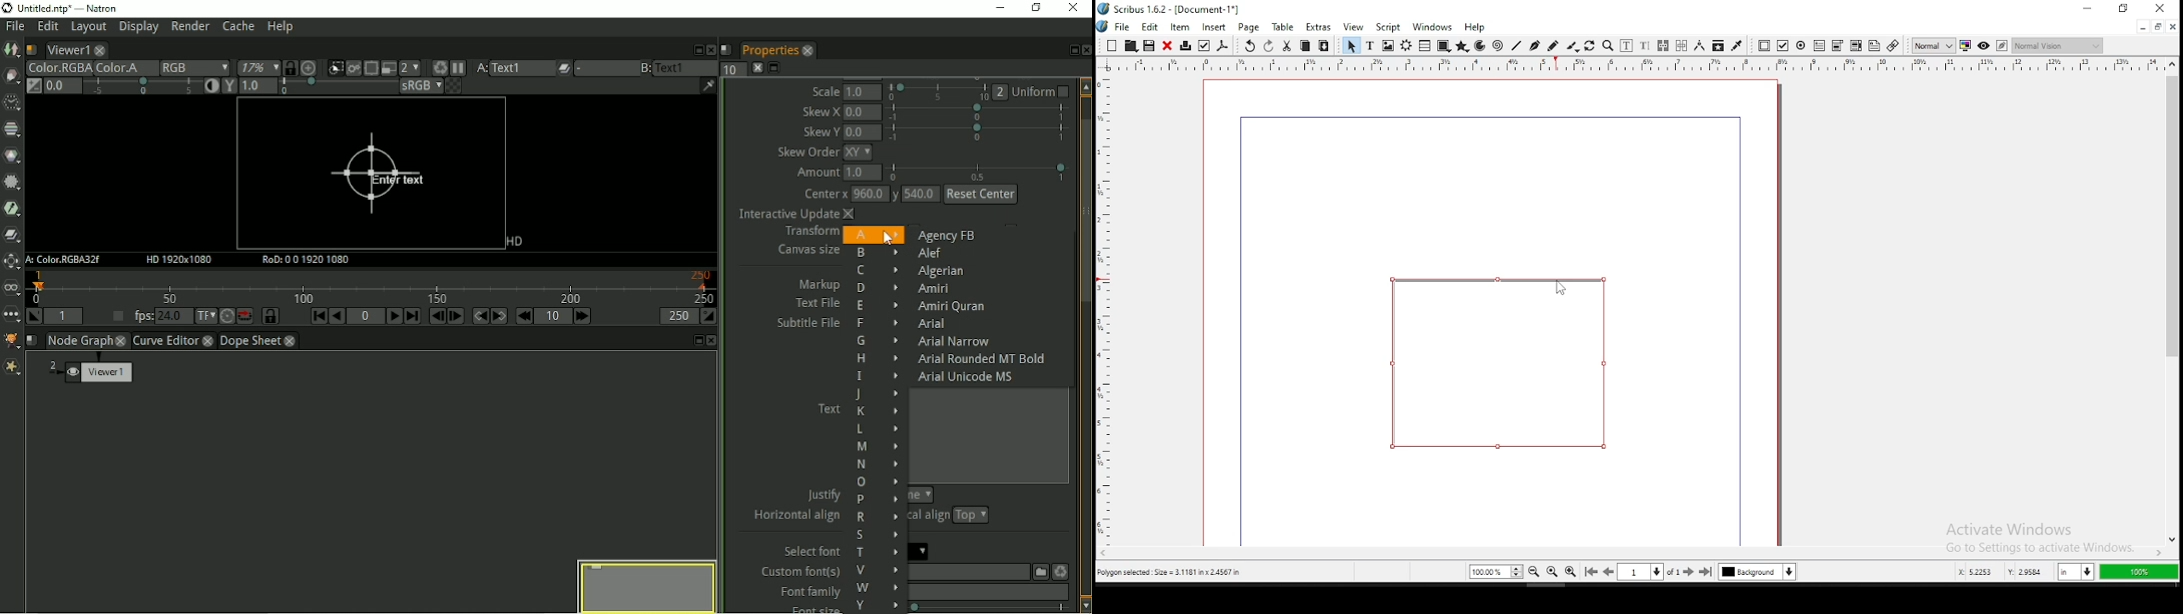 The width and height of the screenshot is (2184, 616). I want to click on cut, so click(1287, 47).